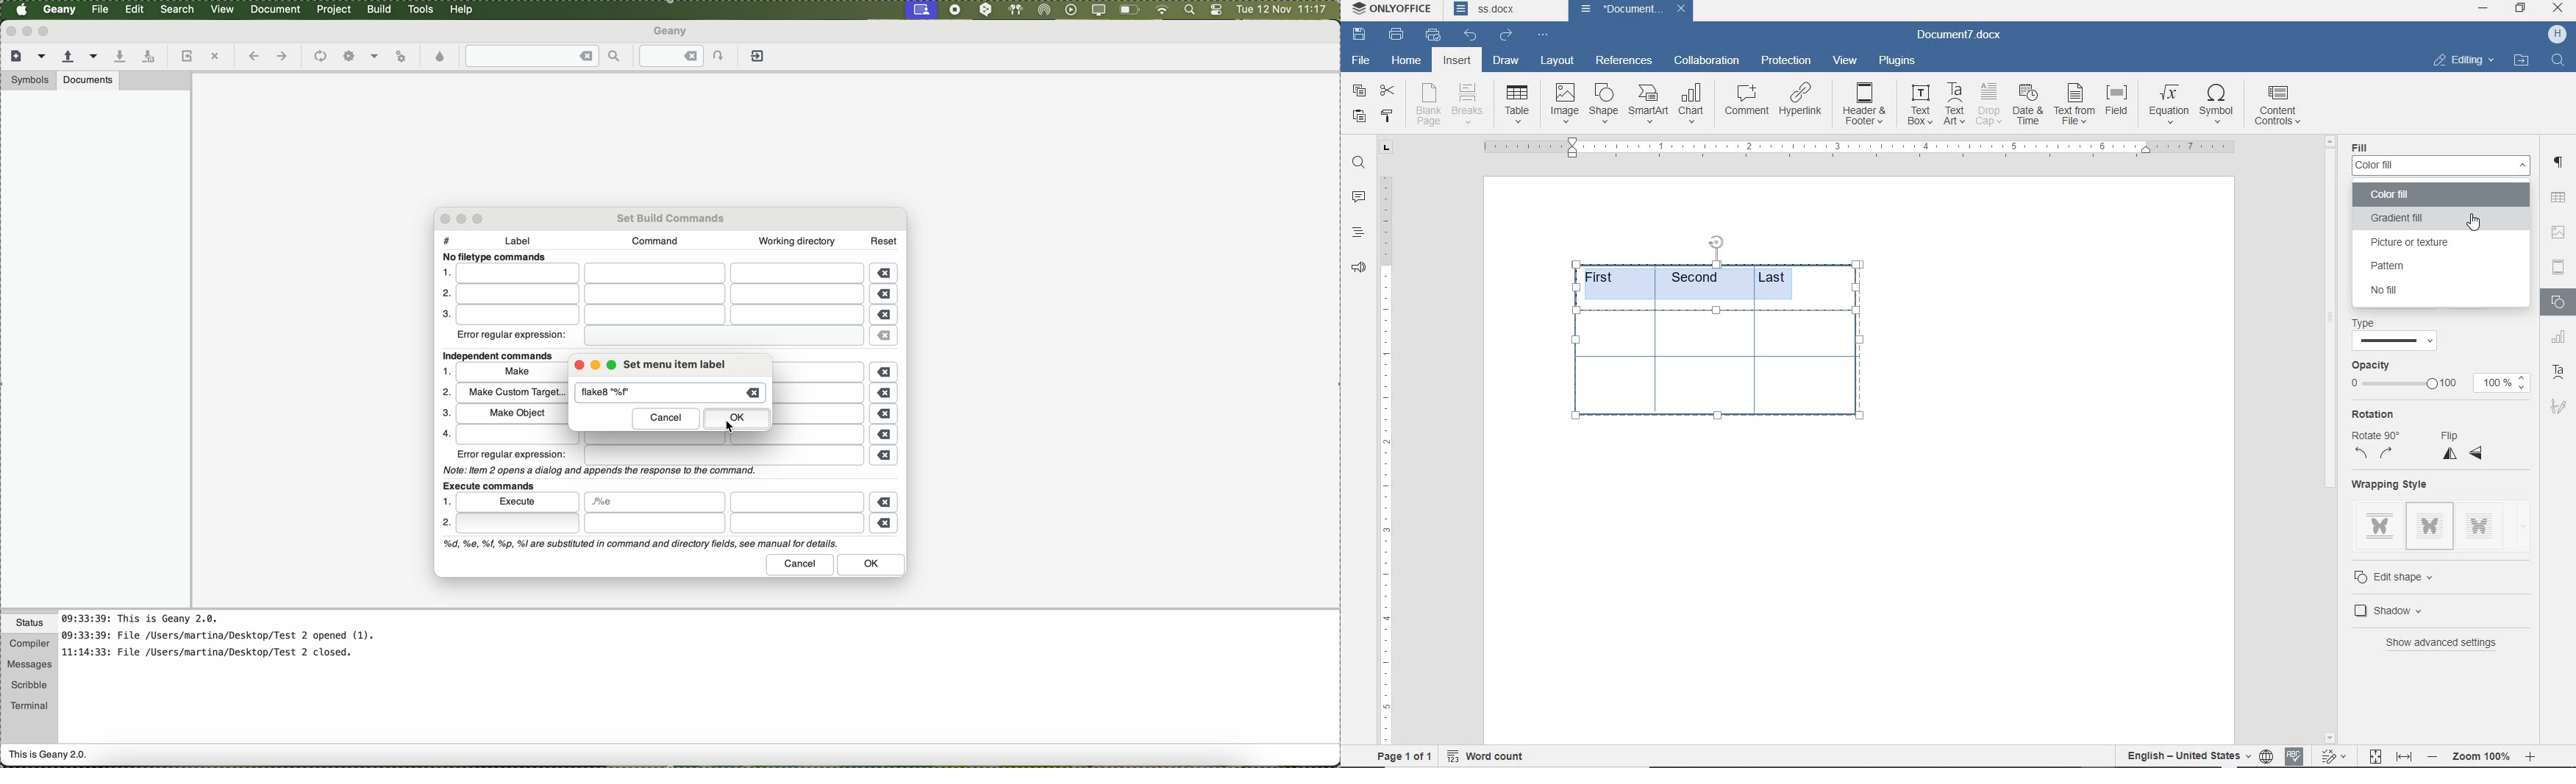  What do you see at coordinates (2367, 147) in the screenshot?
I see `fill` at bounding box center [2367, 147].